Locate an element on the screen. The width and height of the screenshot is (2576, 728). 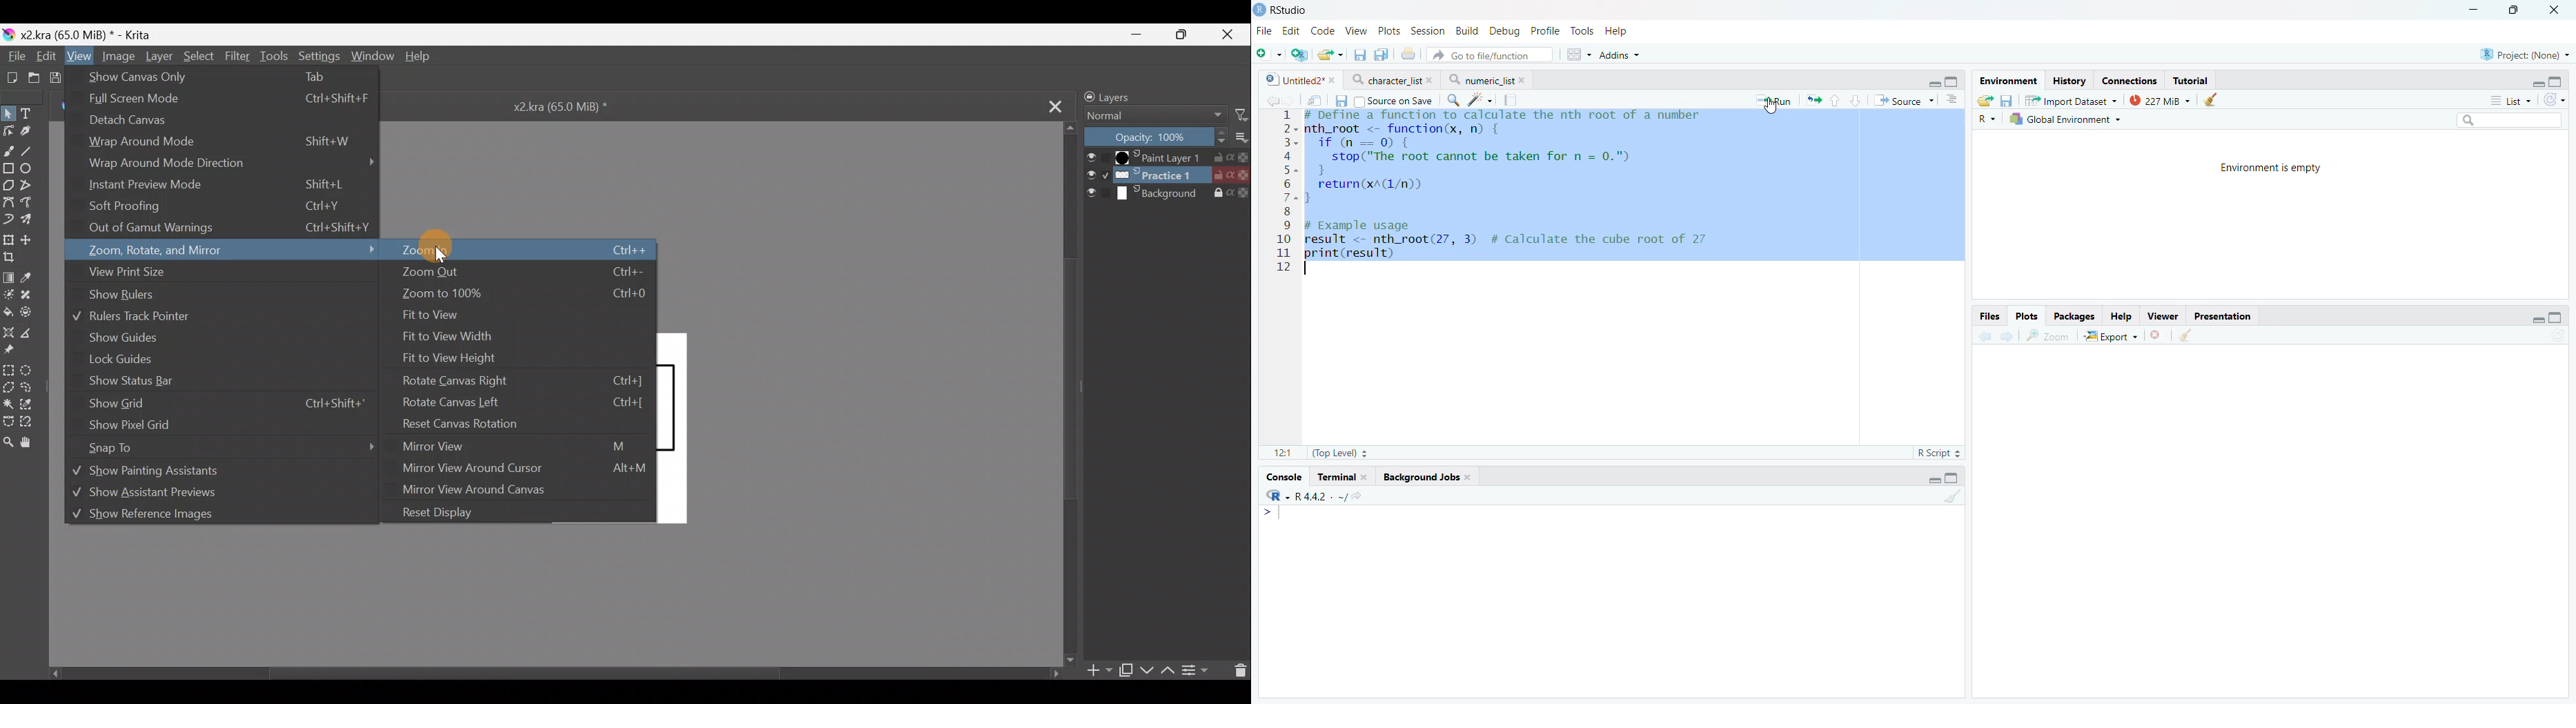
Hide is located at coordinates (1933, 480).